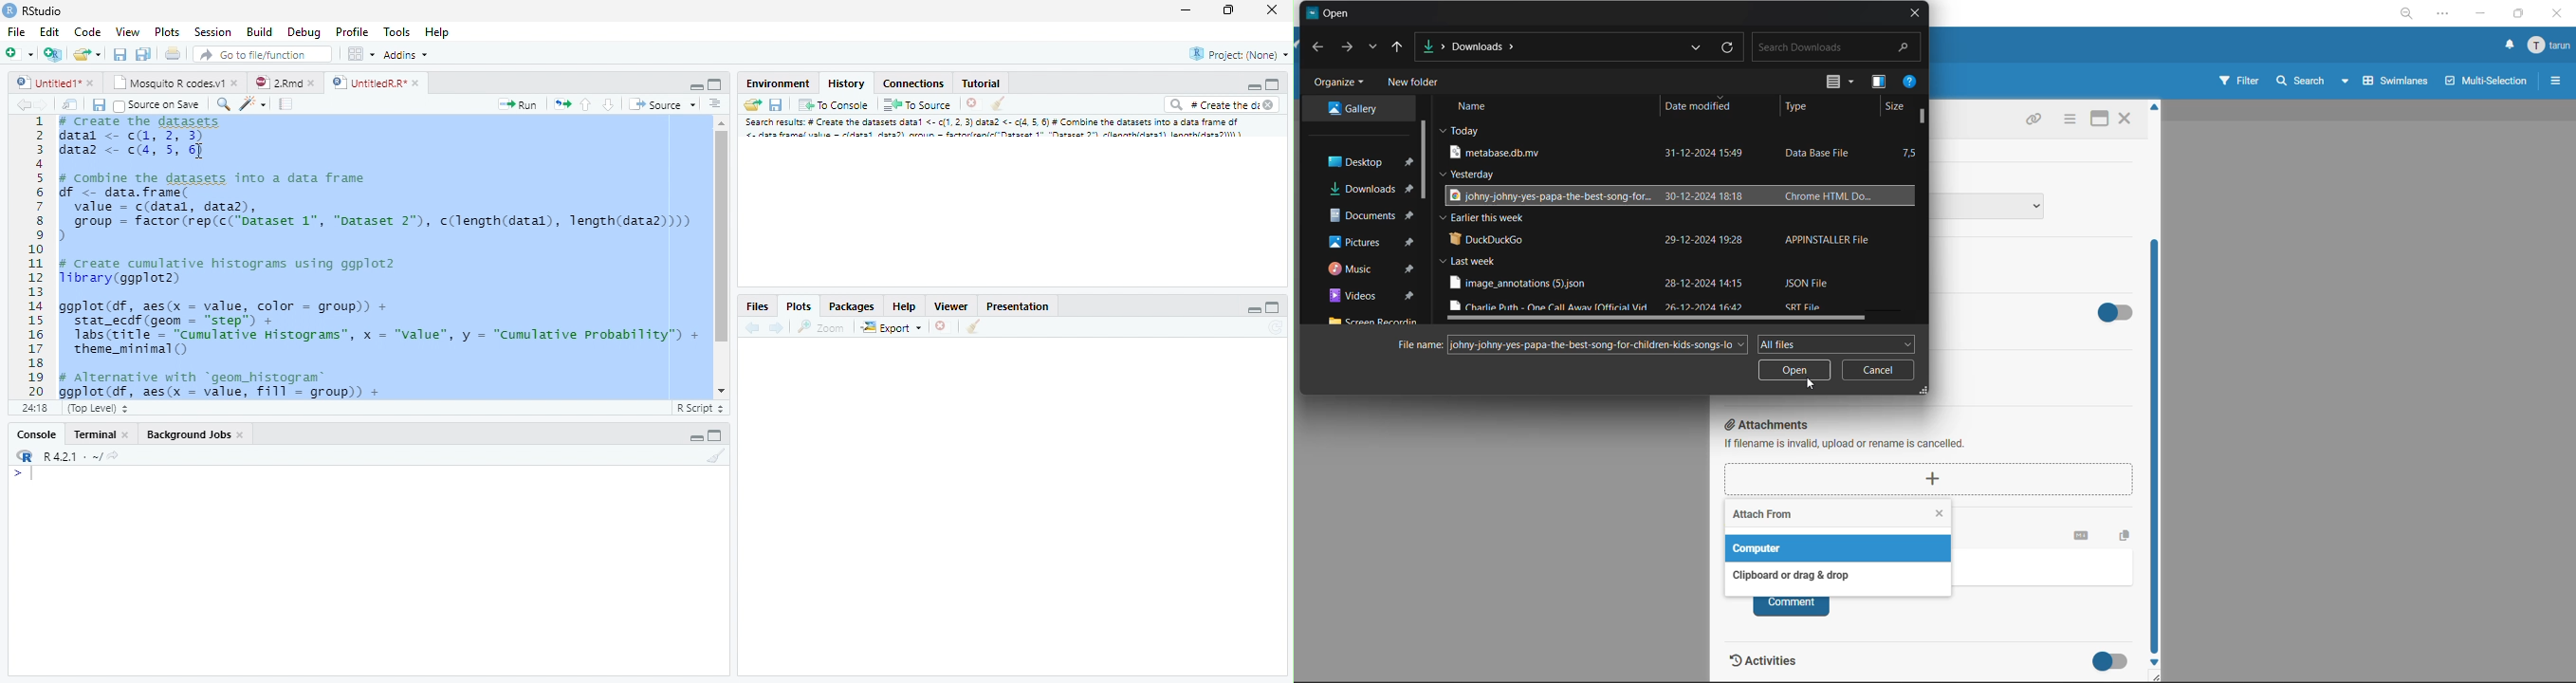 The image size is (2576, 700). Describe the element at coordinates (50, 33) in the screenshot. I see `Edit` at that location.